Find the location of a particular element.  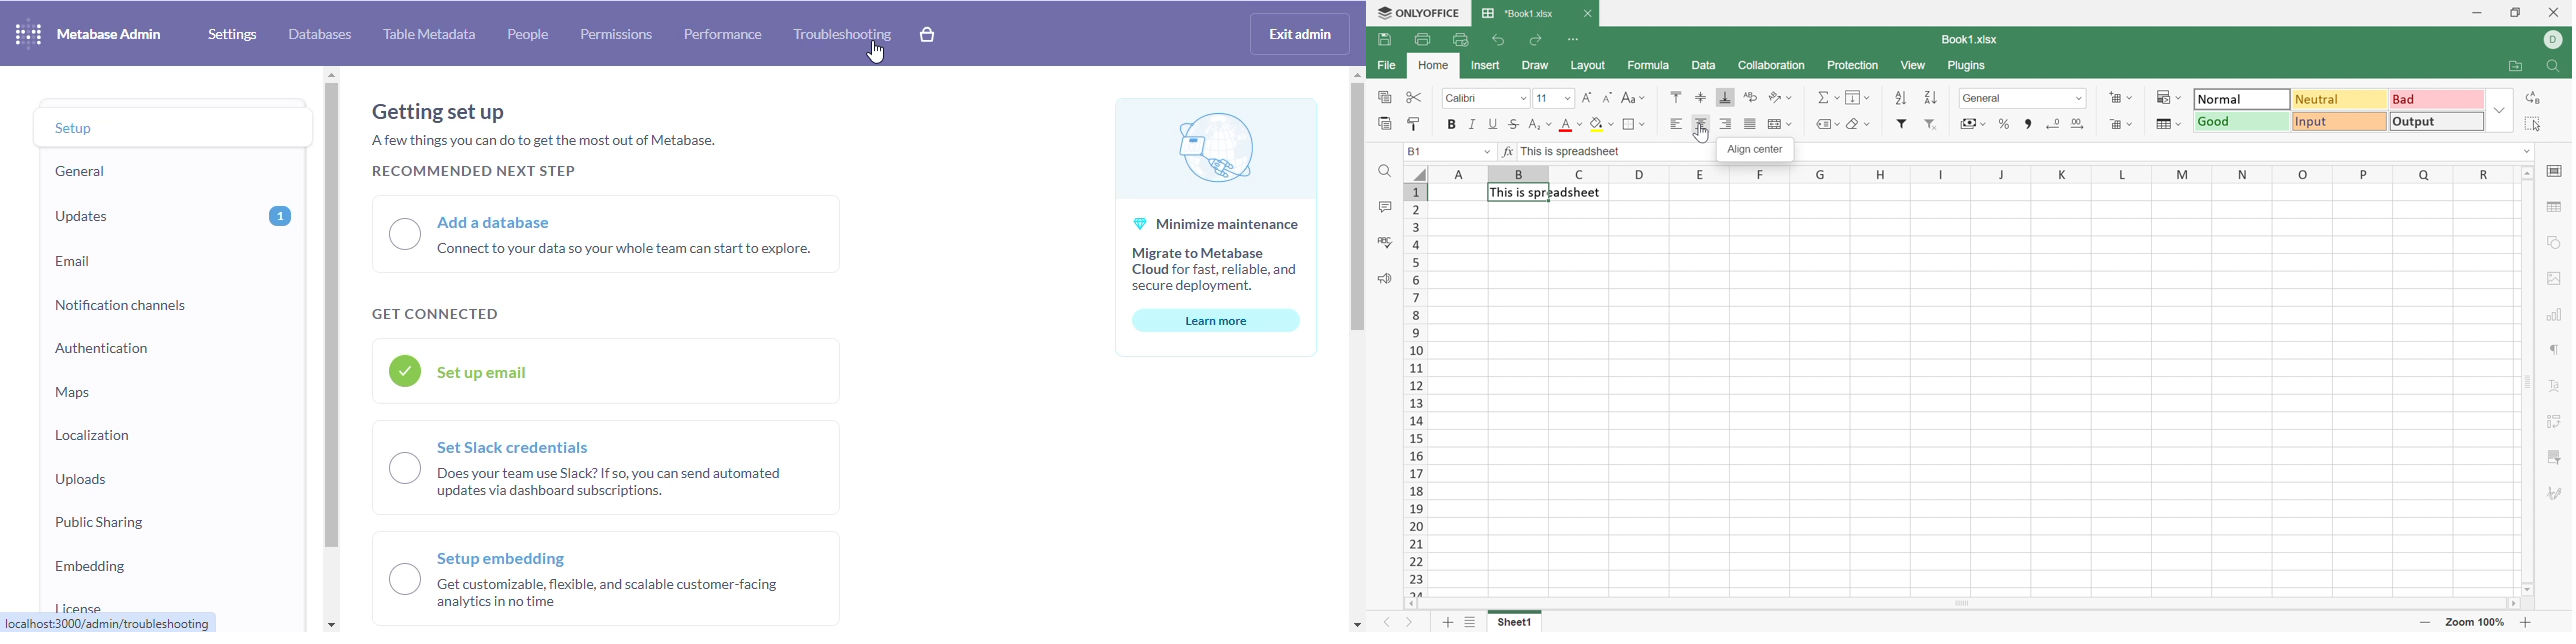

Align Right is located at coordinates (1727, 123).